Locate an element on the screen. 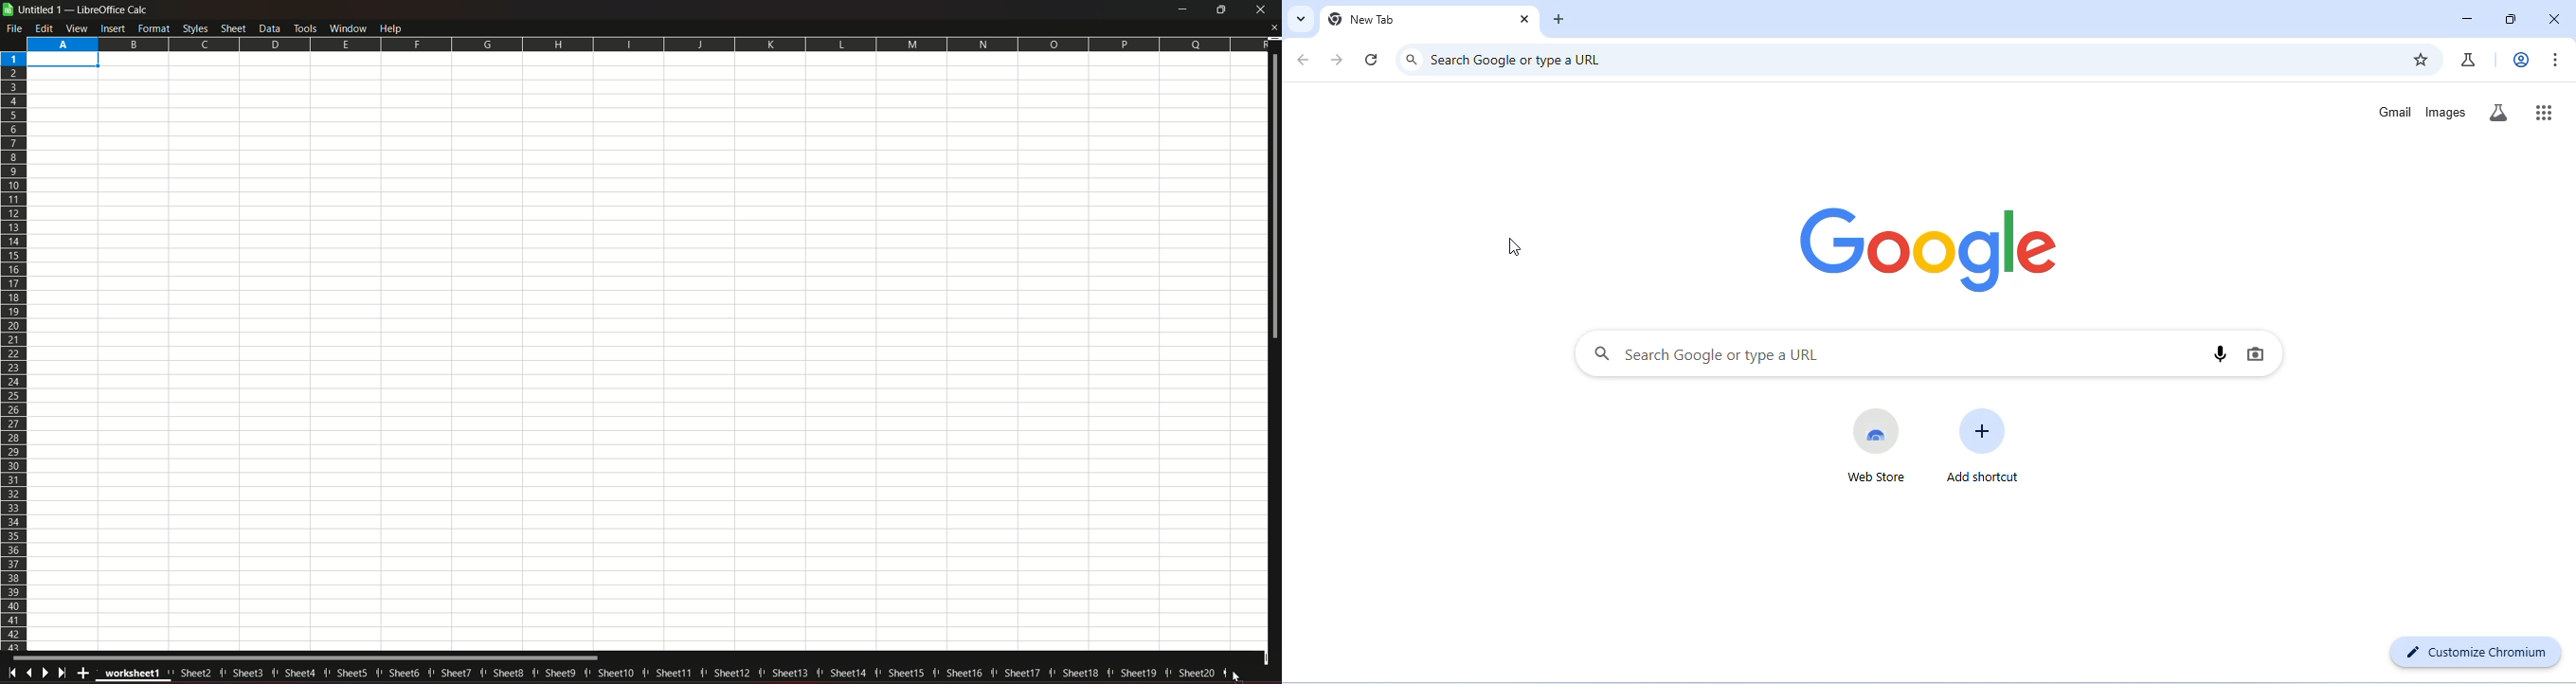  search labs is located at coordinates (2498, 114).